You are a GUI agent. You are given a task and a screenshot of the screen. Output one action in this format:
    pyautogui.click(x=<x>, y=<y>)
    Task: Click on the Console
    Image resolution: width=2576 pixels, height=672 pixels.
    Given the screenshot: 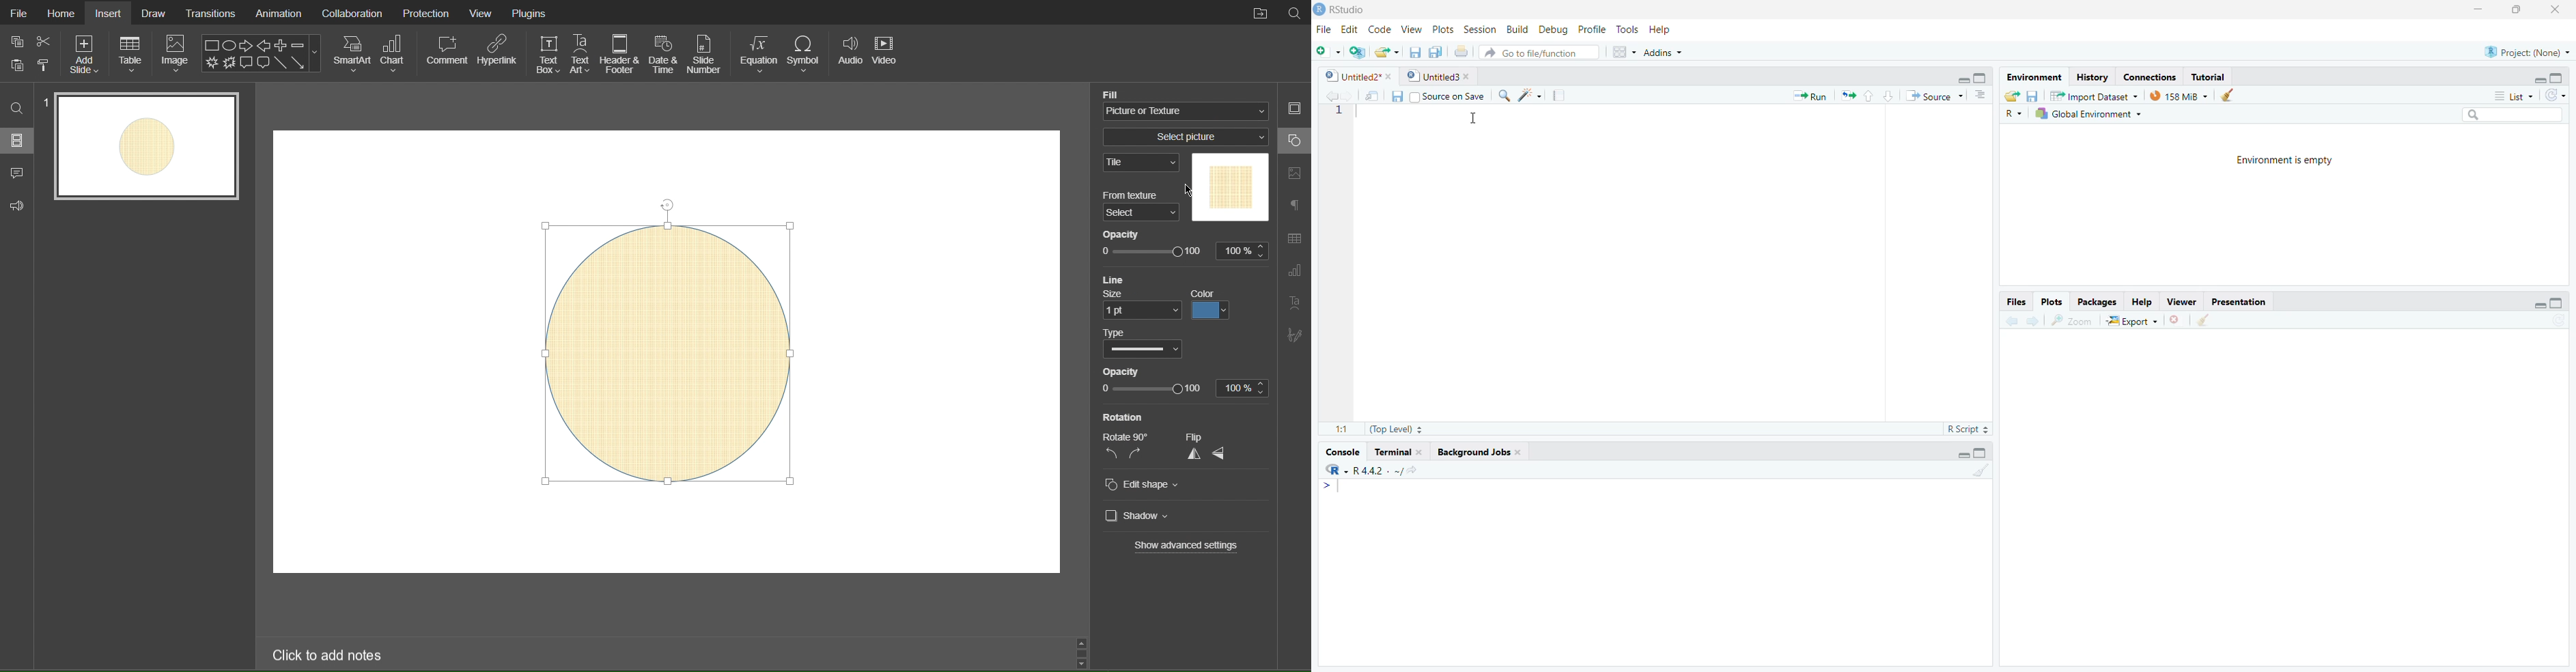 What is the action you would take?
    pyautogui.click(x=1342, y=451)
    